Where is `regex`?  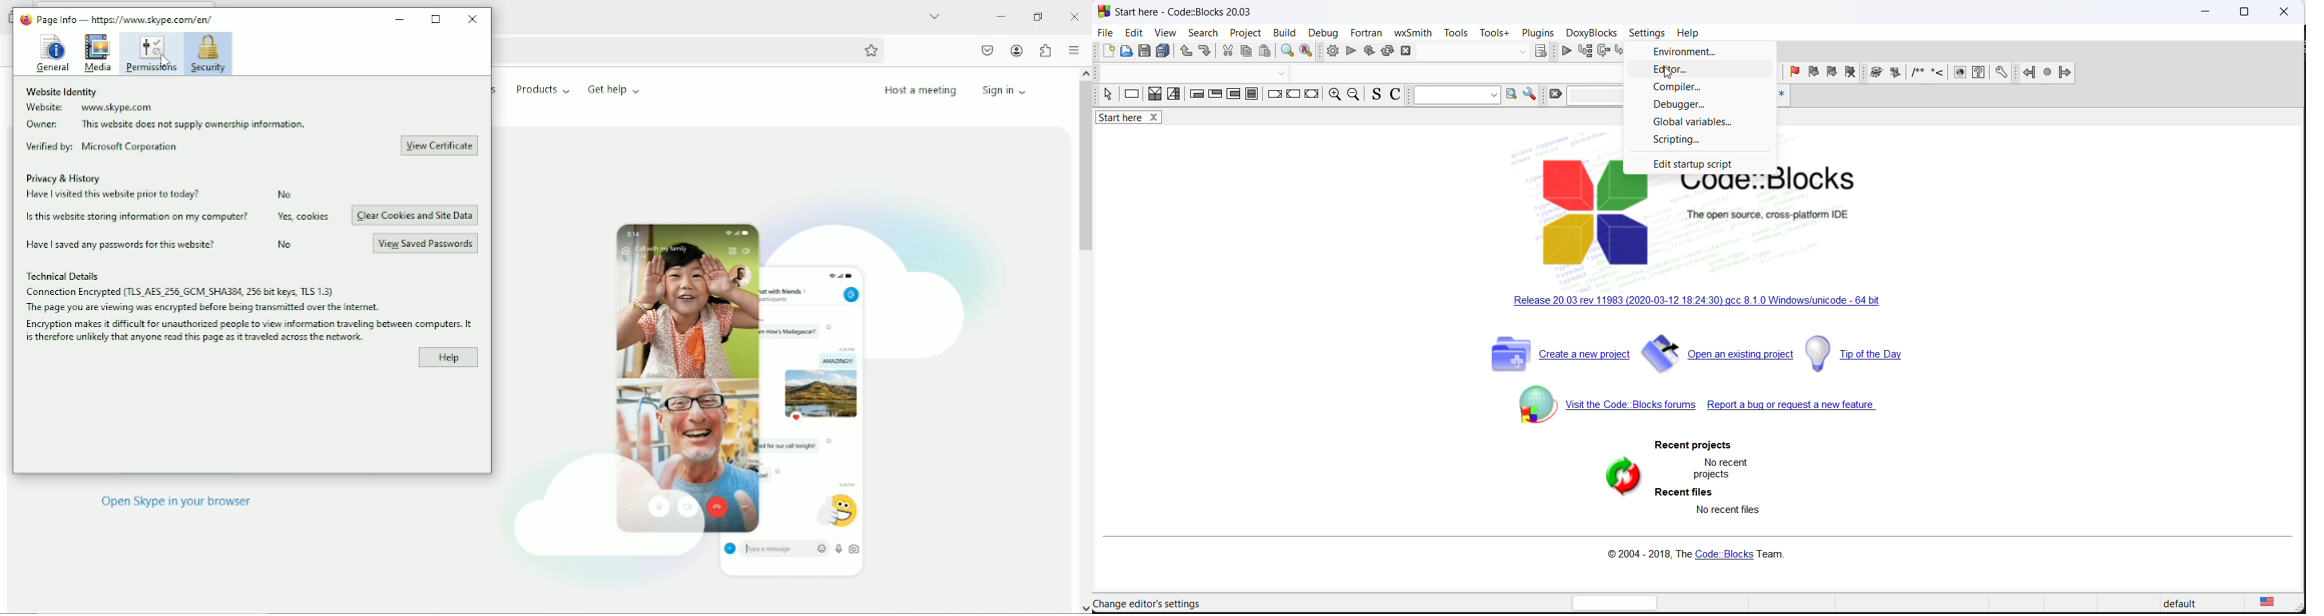
regex is located at coordinates (1781, 95).